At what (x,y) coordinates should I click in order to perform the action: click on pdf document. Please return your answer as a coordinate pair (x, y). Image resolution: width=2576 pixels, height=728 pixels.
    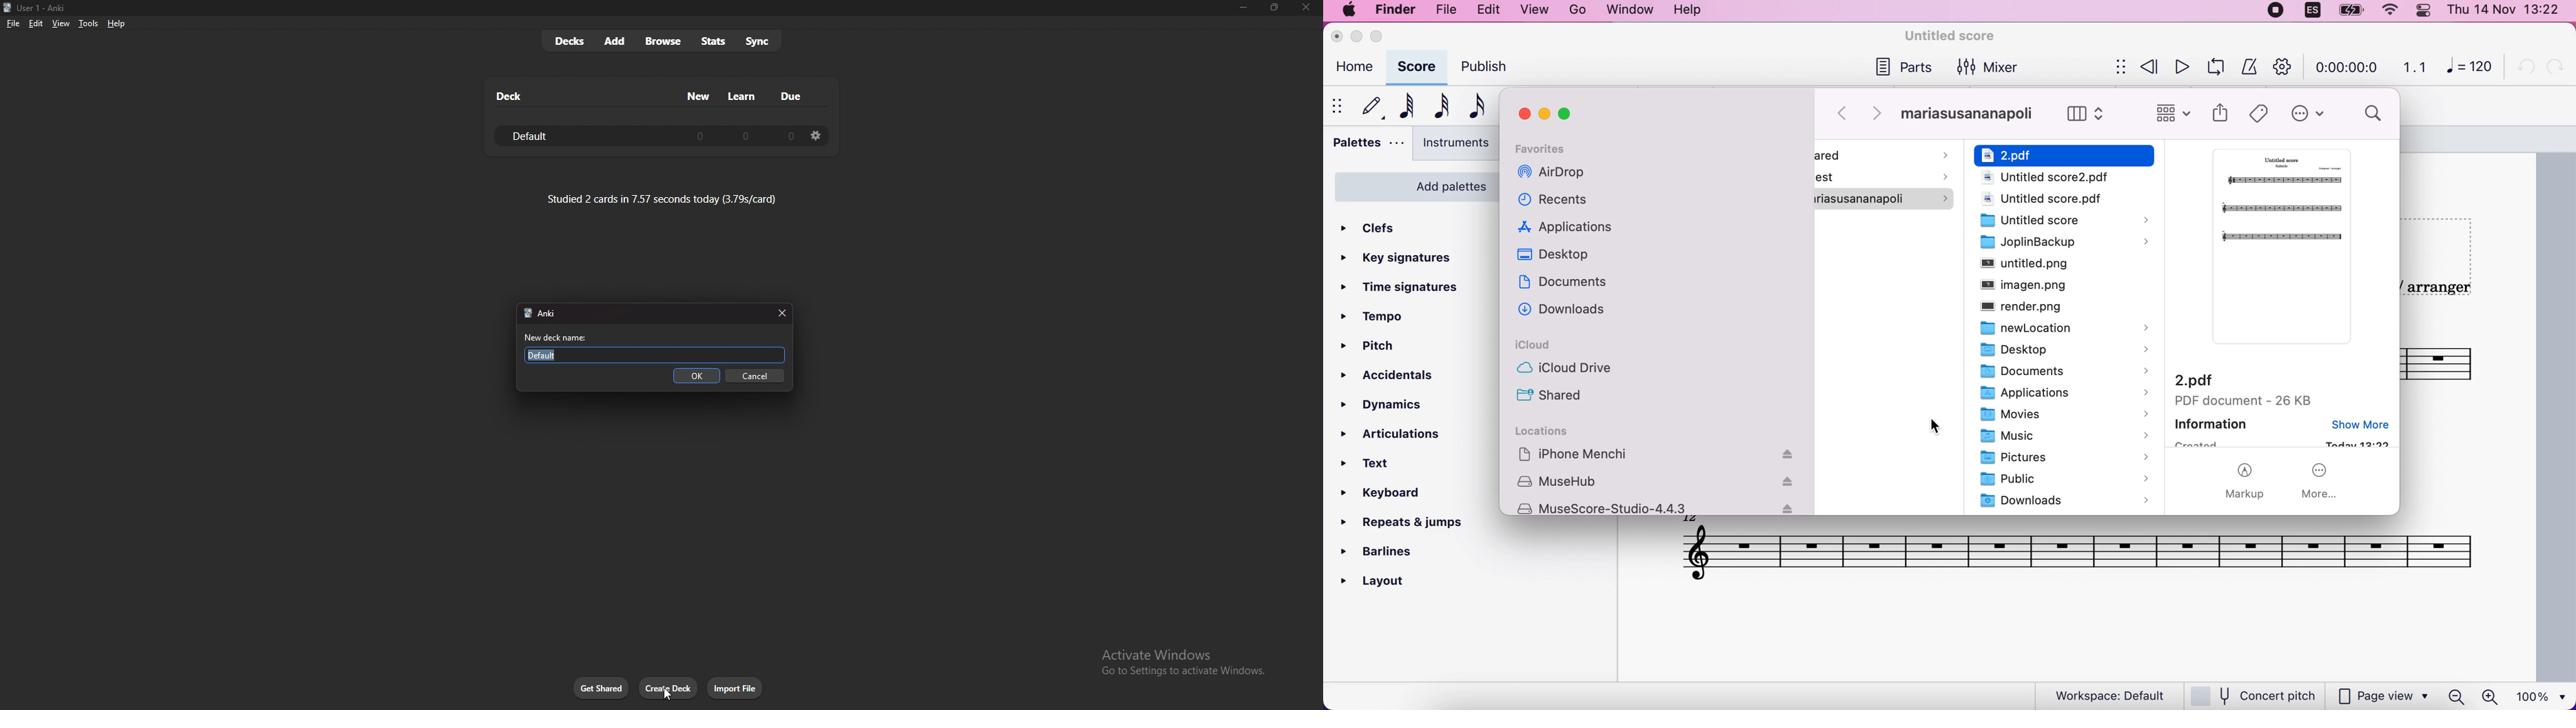
    Looking at the image, I should click on (2247, 389).